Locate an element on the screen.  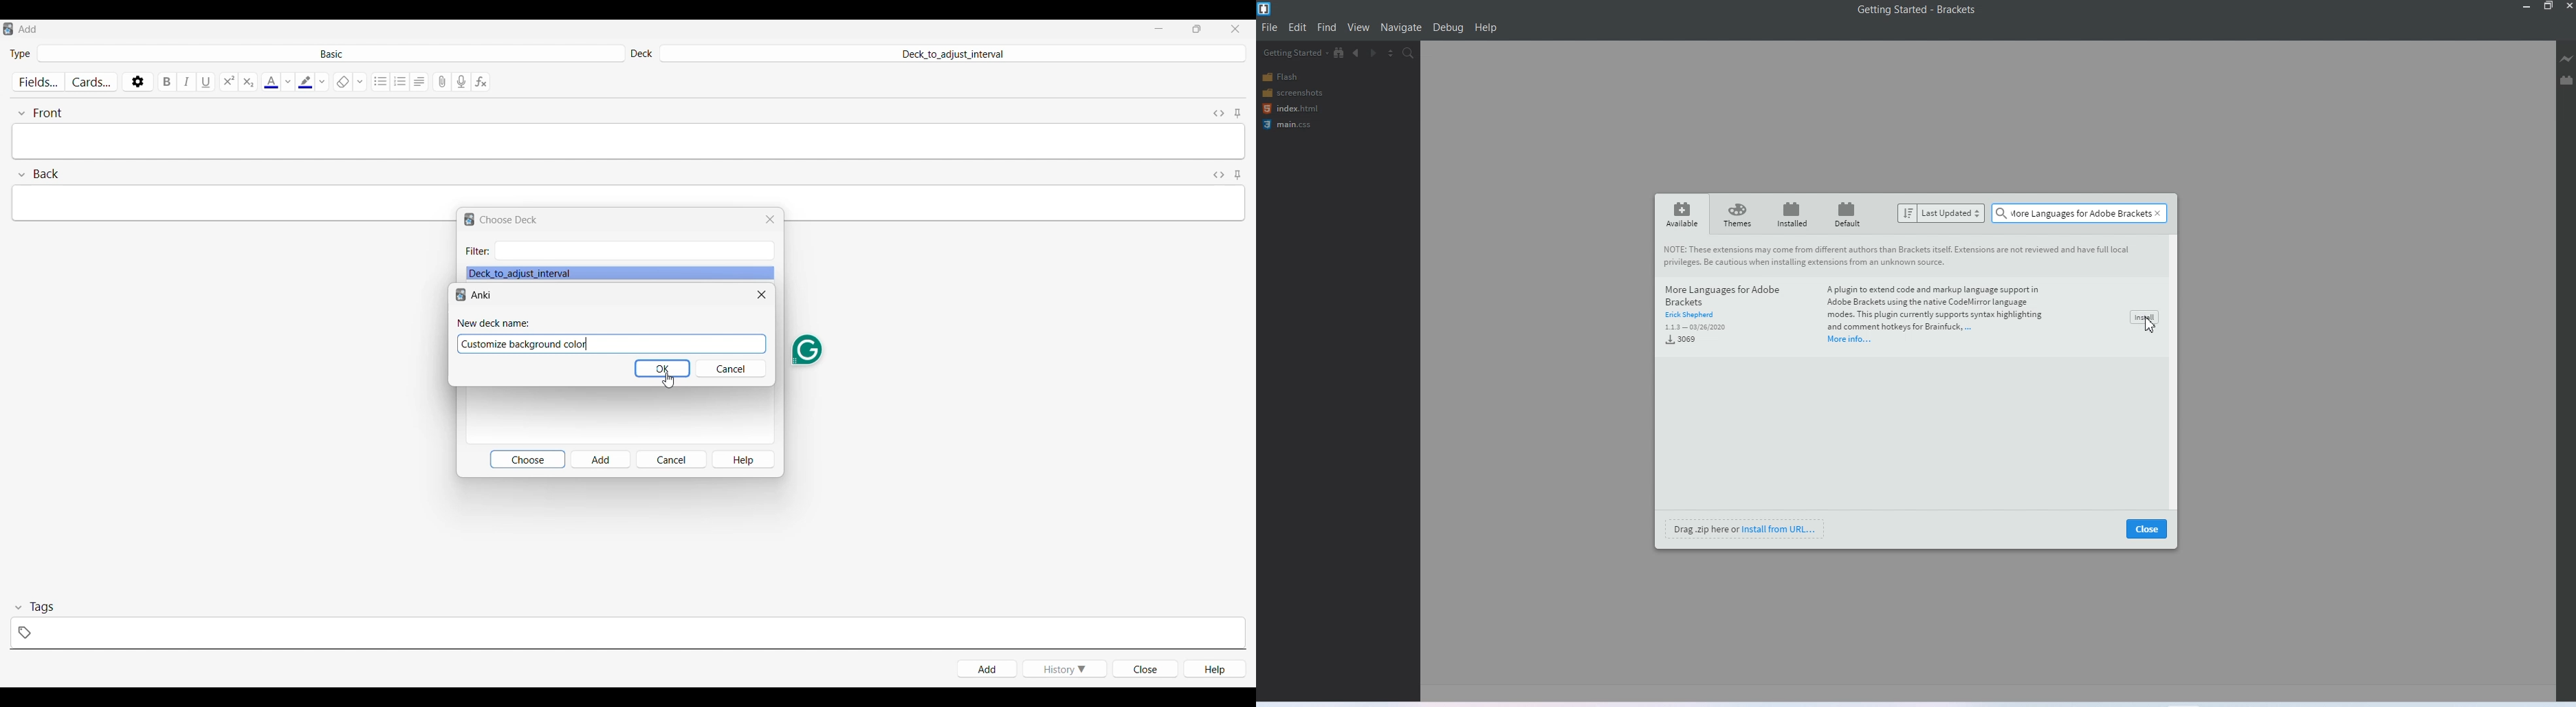
More Information is located at coordinates (1852, 340).